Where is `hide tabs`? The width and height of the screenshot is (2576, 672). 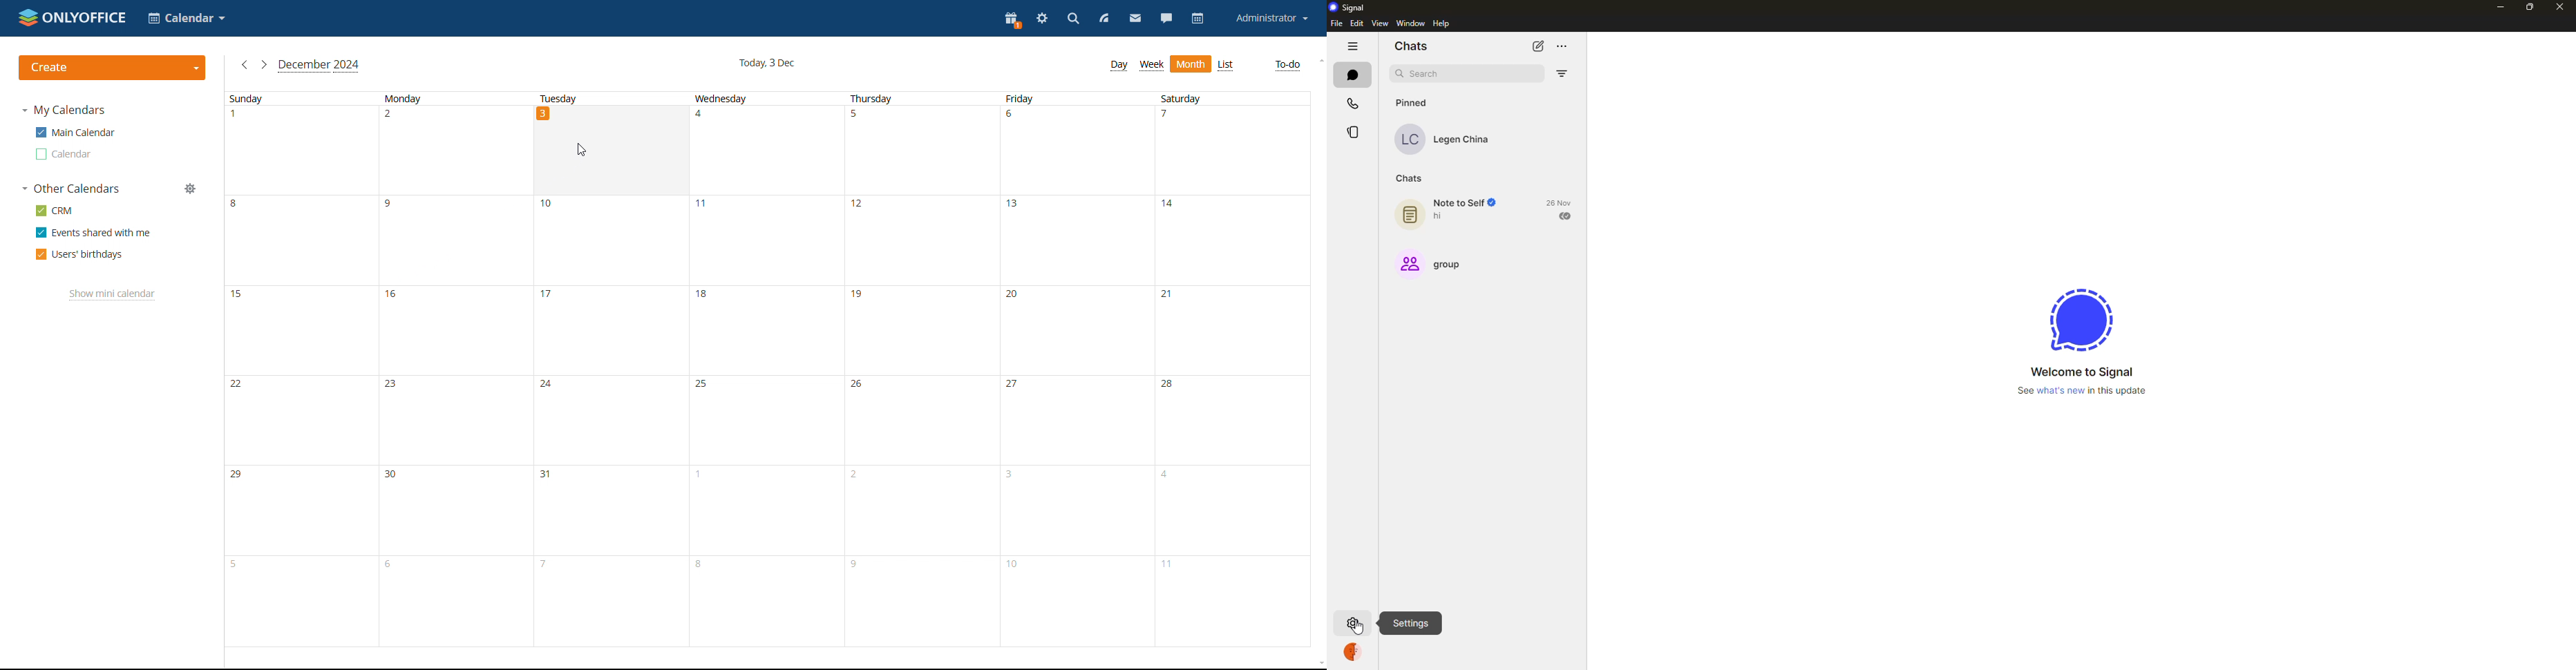 hide tabs is located at coordinates (1352, 46).